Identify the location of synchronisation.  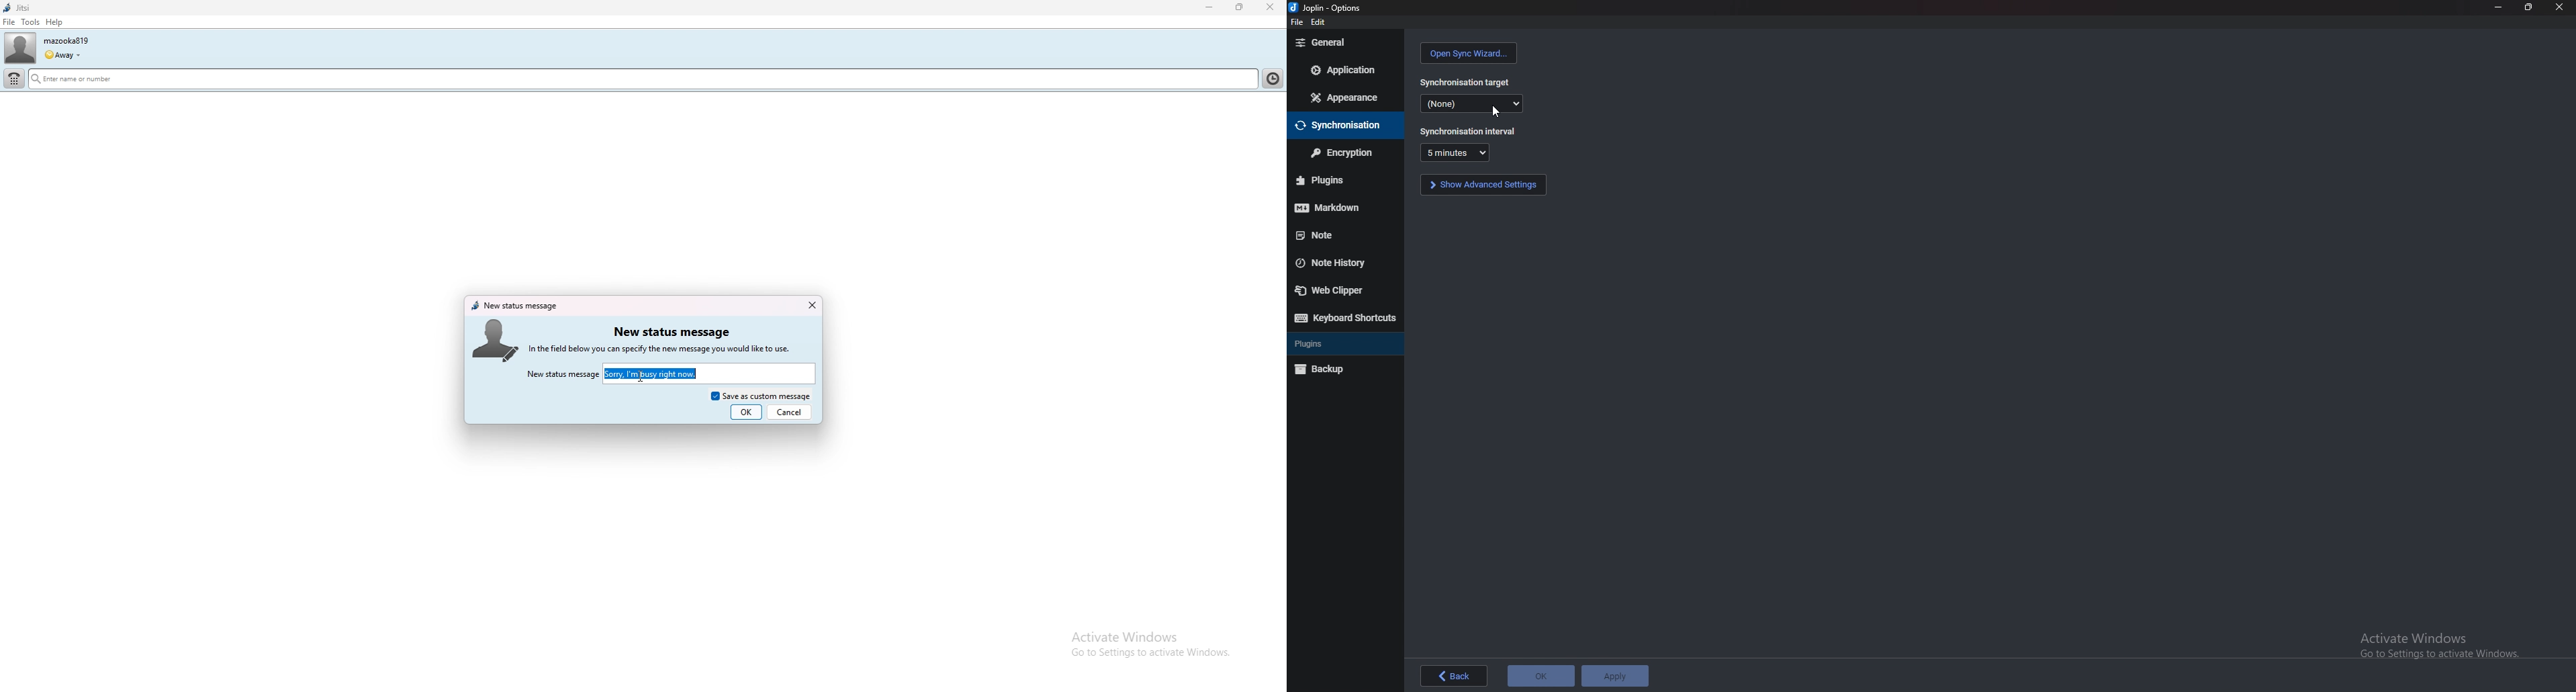
(1340, 124).